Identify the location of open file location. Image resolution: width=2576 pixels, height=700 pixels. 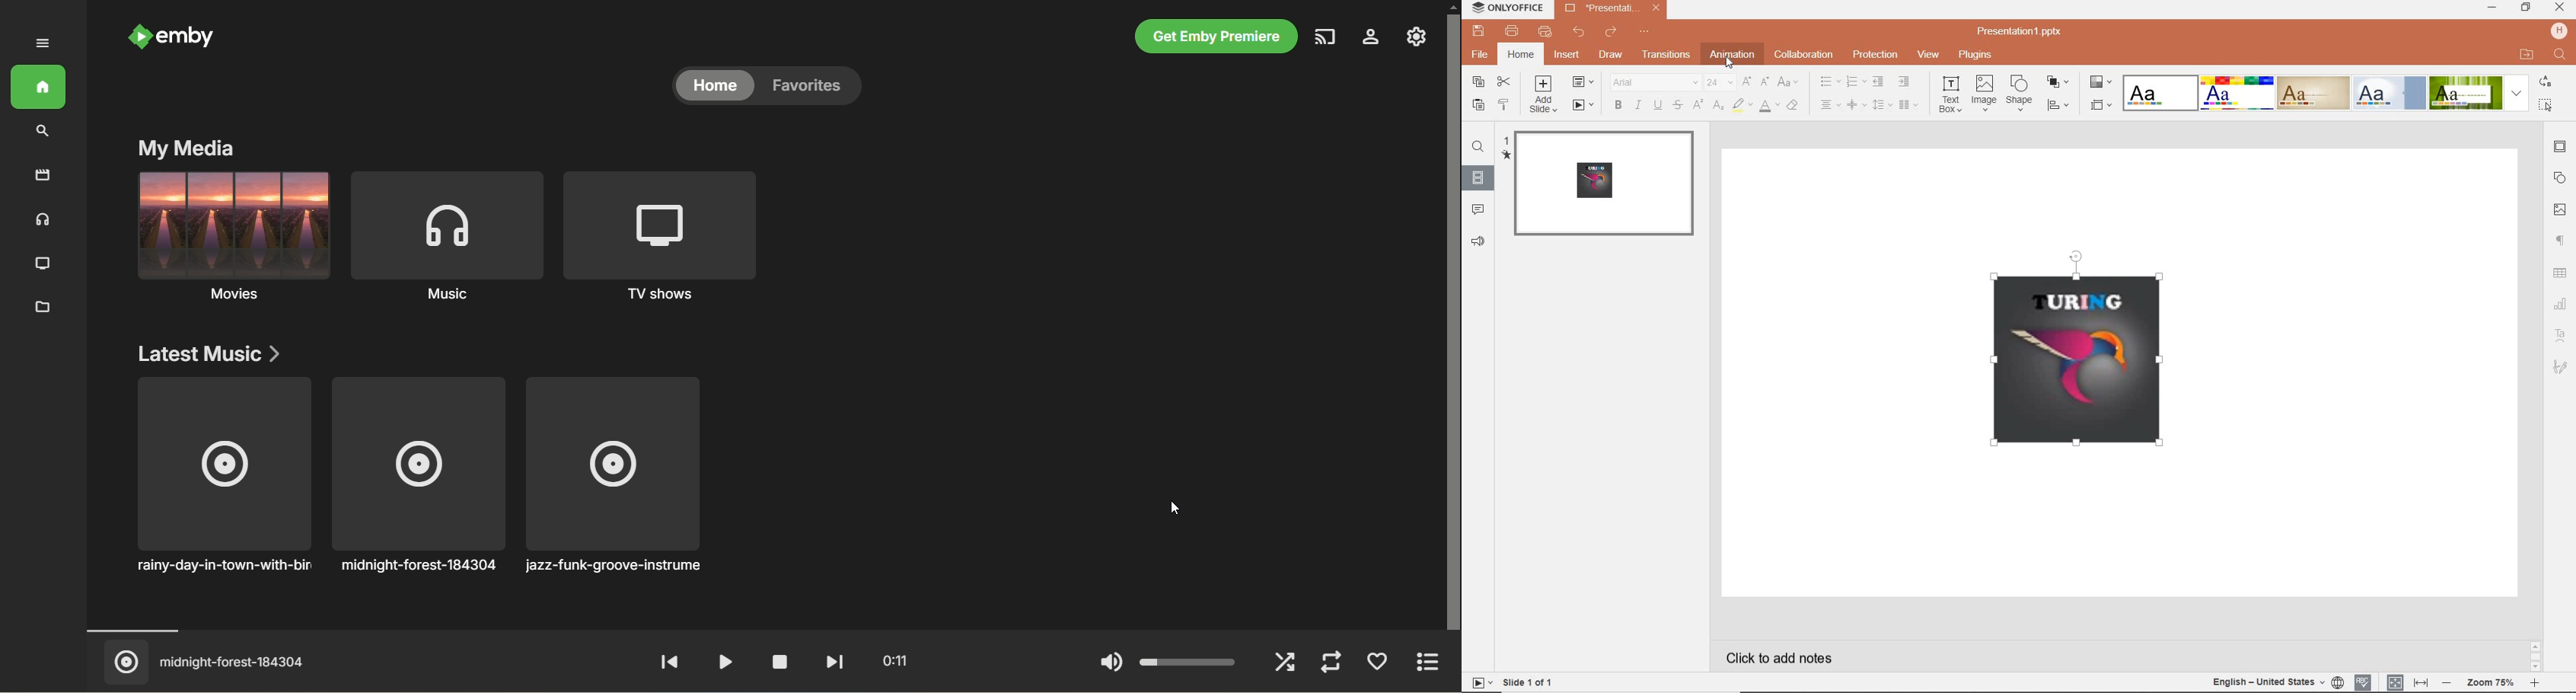
(2527, 54).